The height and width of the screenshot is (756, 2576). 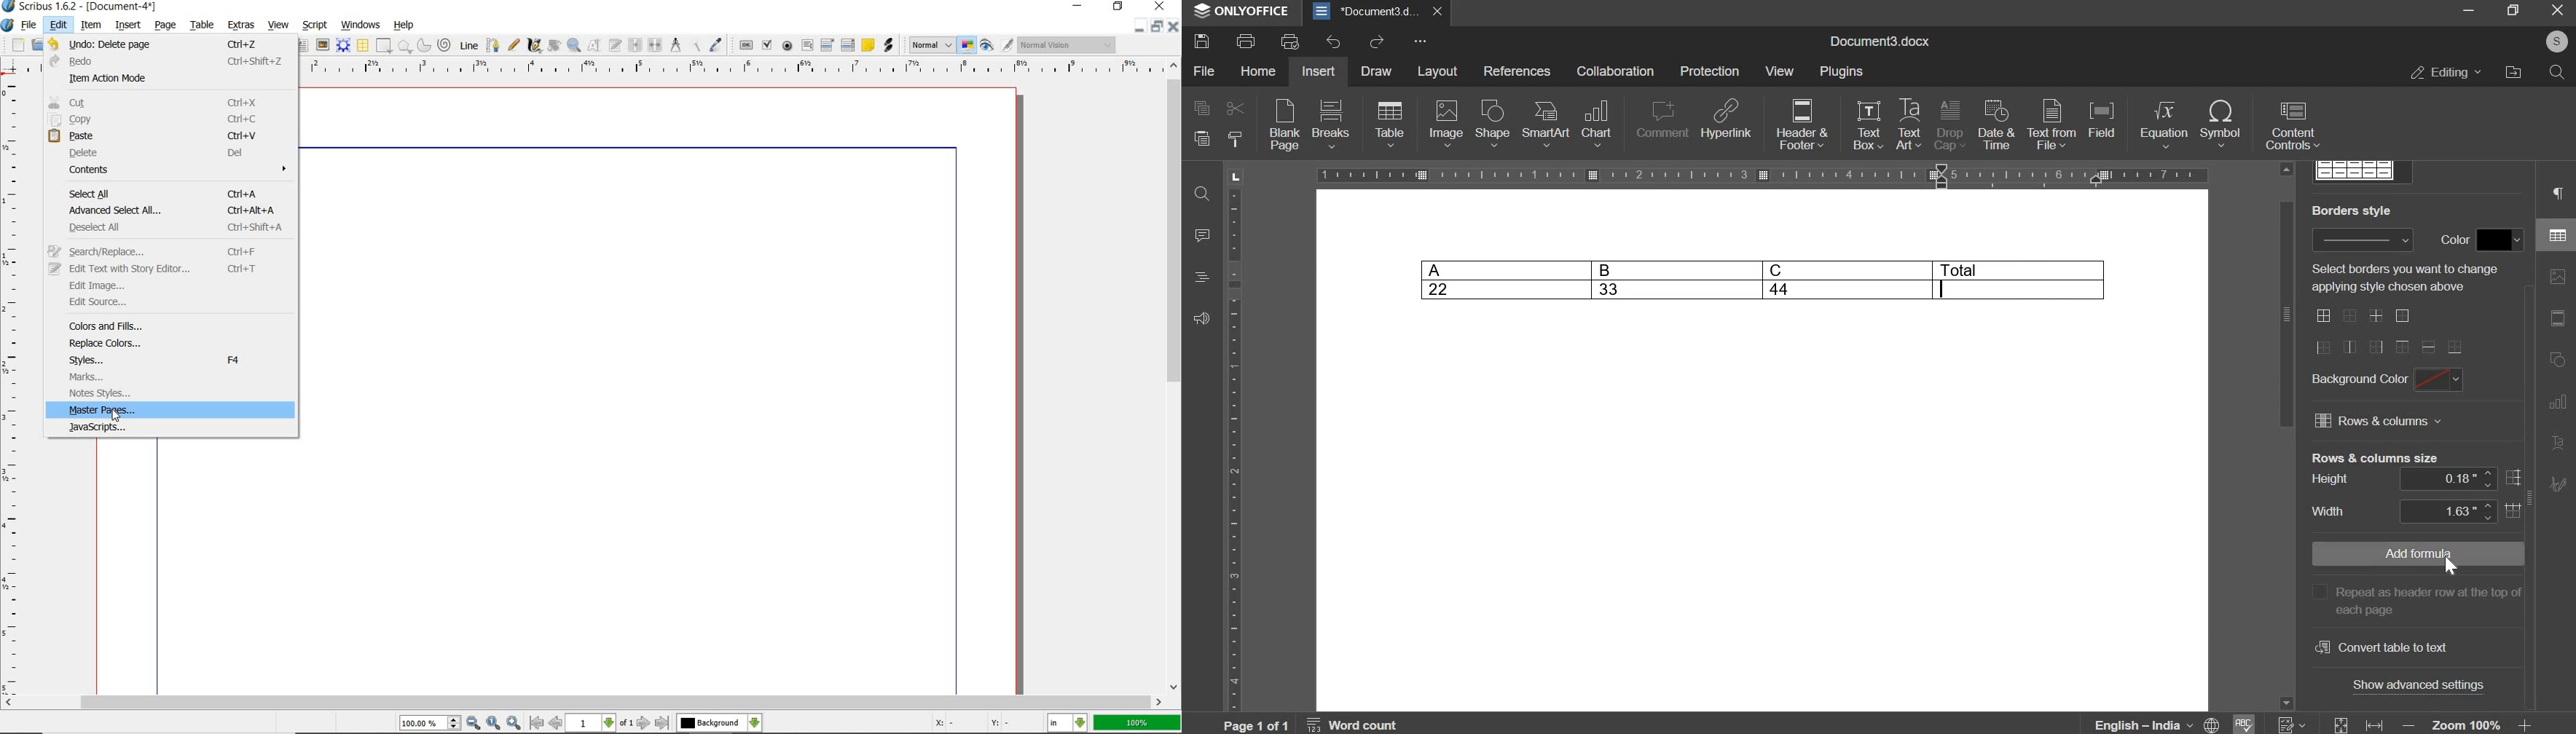 I want to click on find, so click(x=1203, y=195).